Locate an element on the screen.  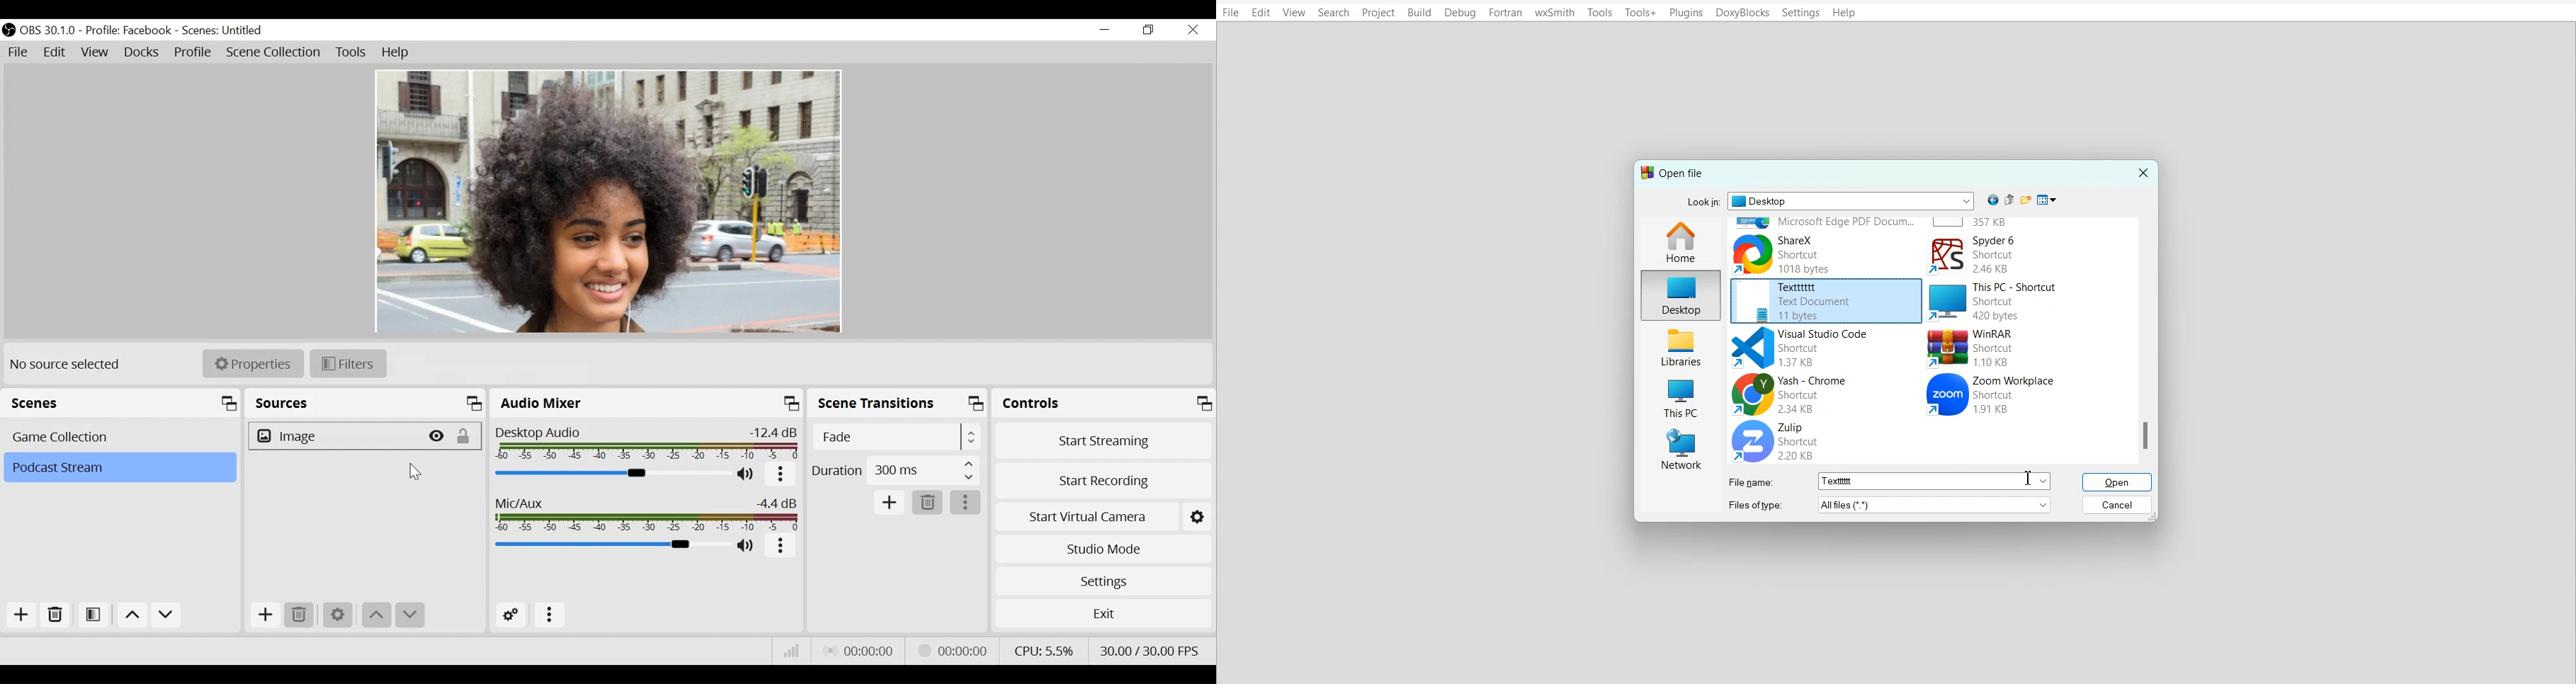
CPU Usage is located at coordinates (1044, 649).